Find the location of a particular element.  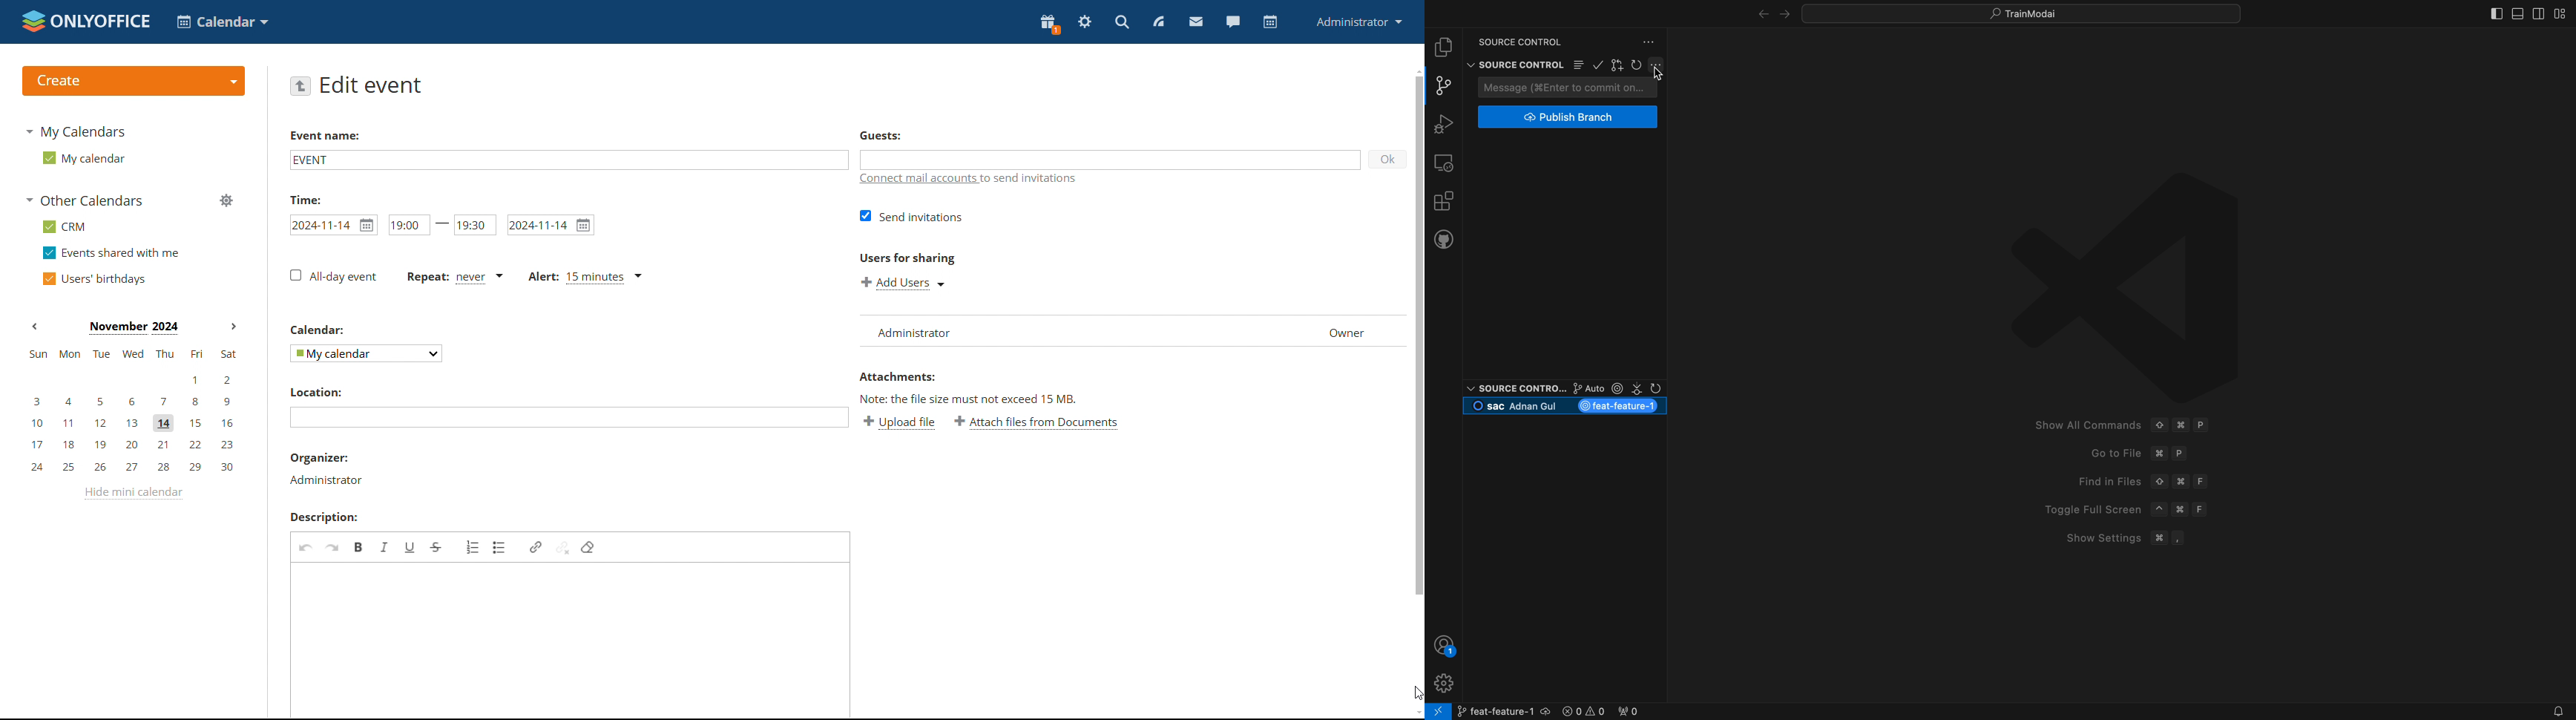

undo is located at coordinates (306, 546).